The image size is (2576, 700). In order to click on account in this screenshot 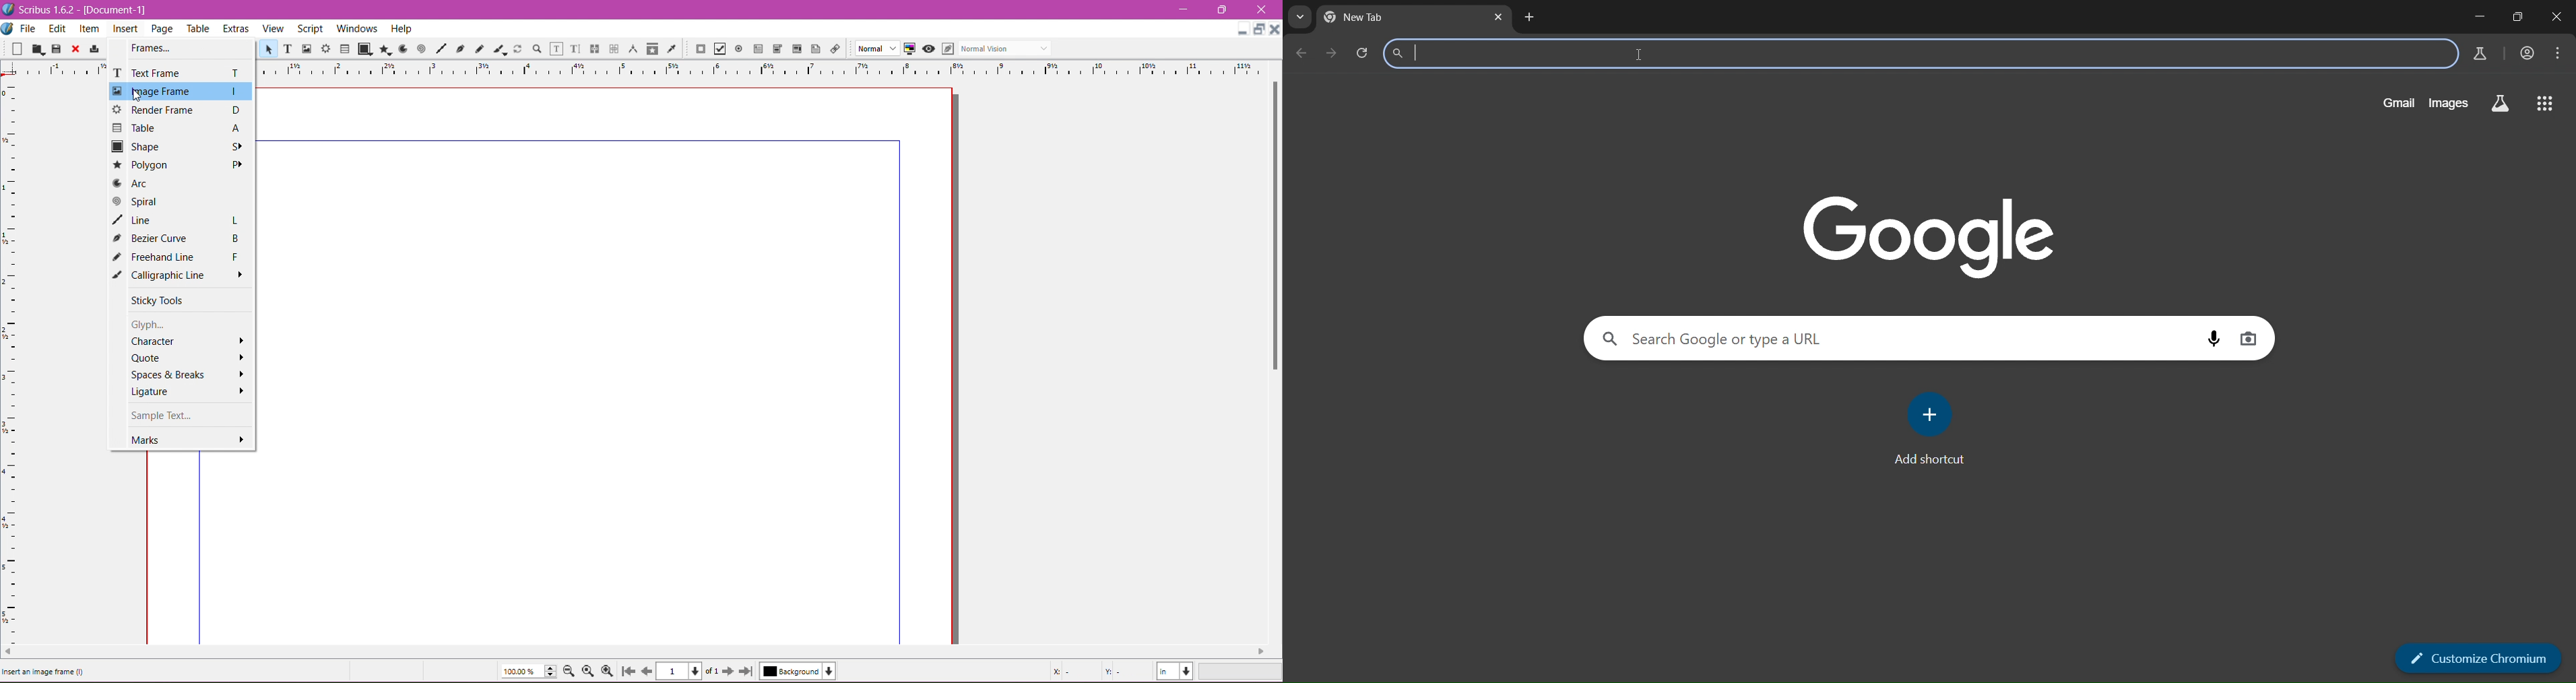, I will do `click(2527, 54)`.